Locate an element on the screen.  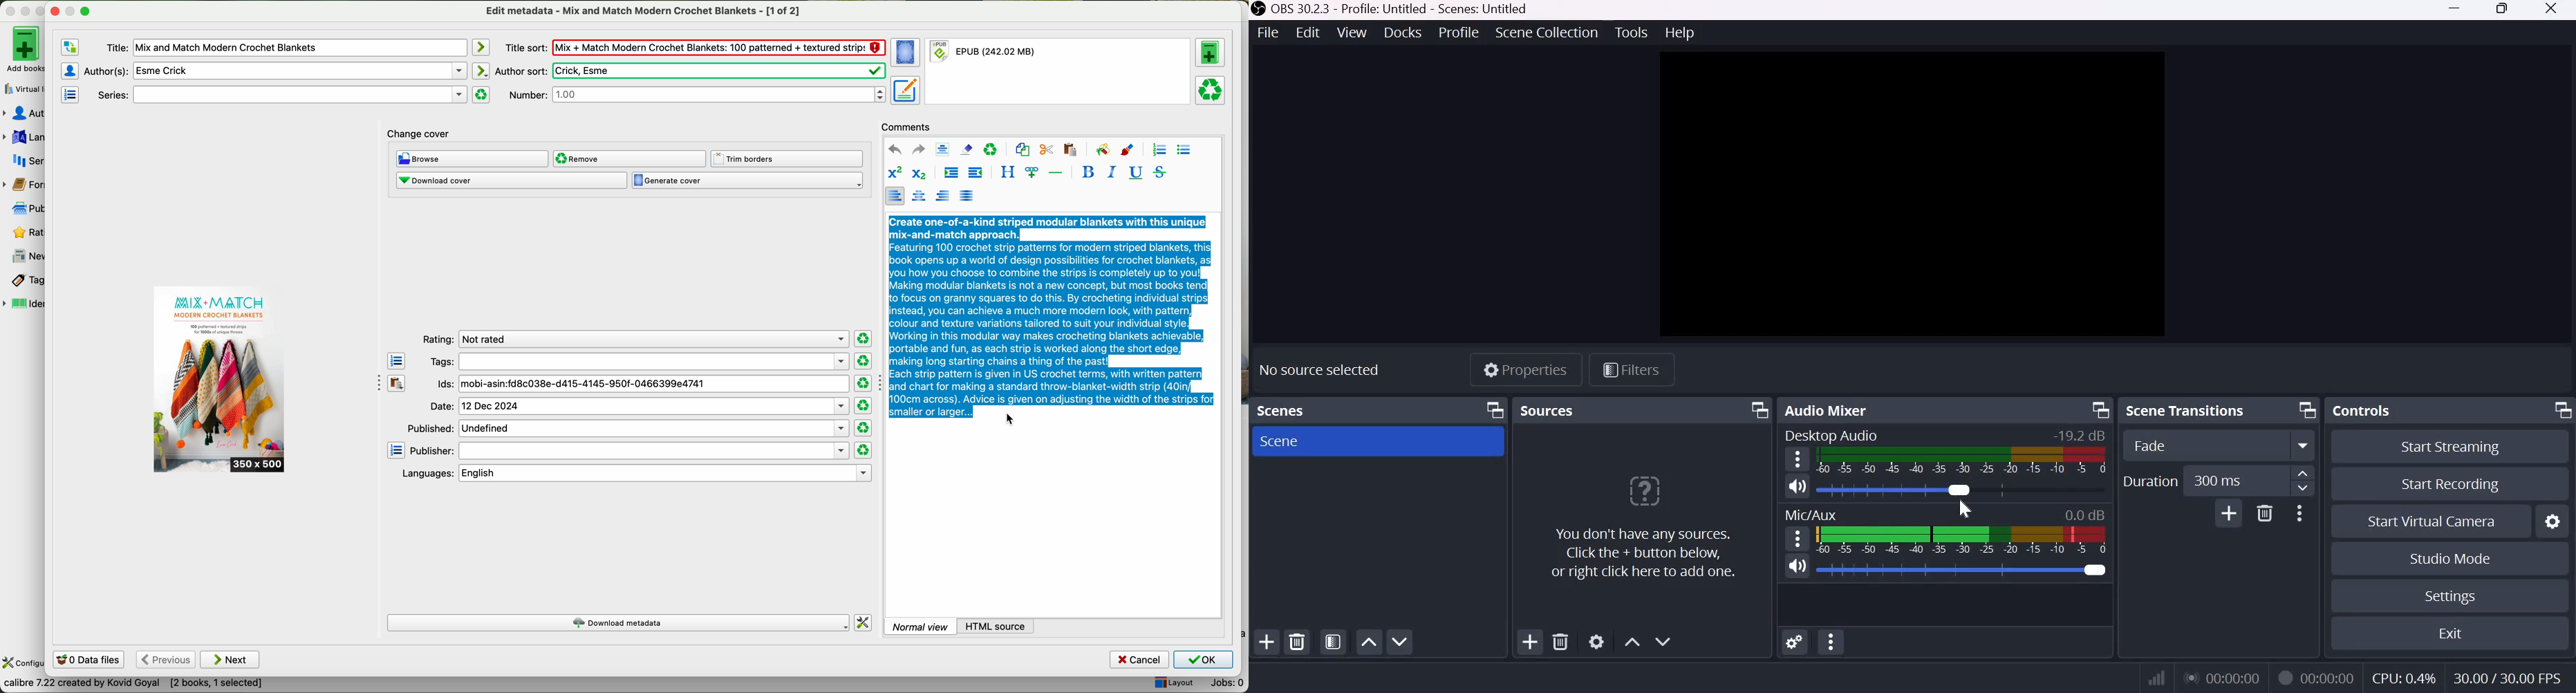
increase is located at coordinates (2304, 474).